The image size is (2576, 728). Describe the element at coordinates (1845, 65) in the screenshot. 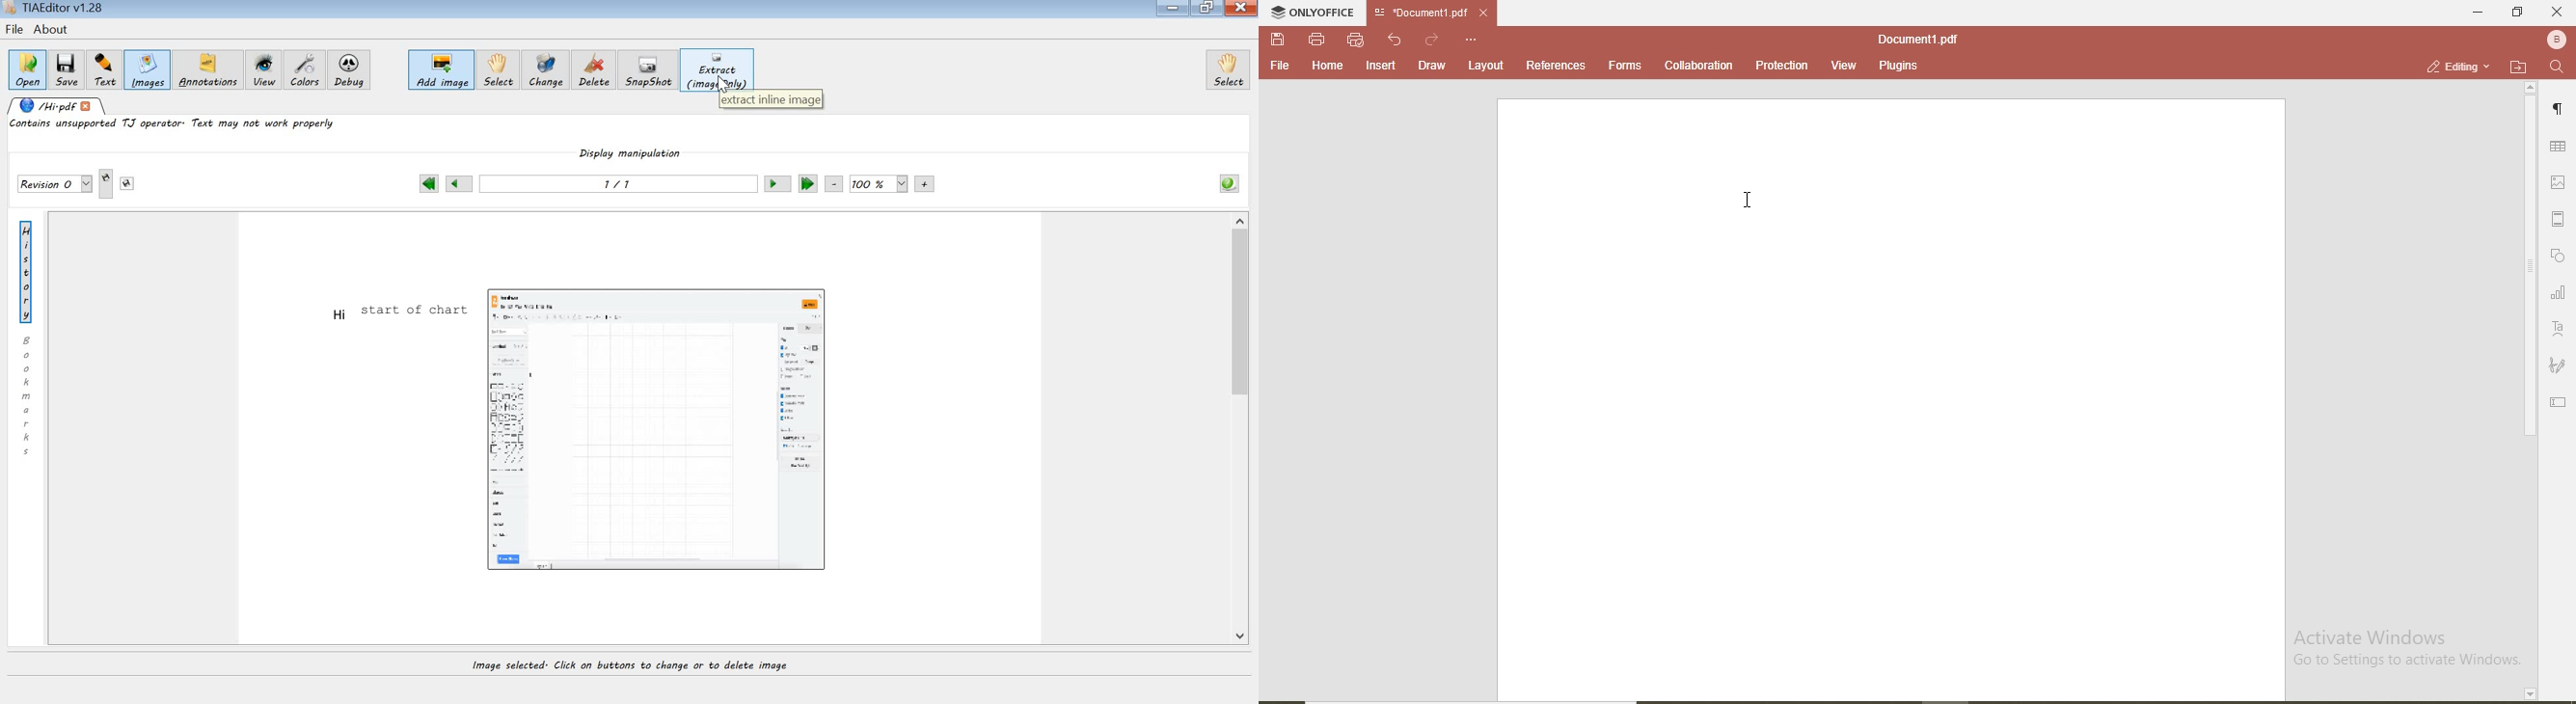

I see `view` at that location.